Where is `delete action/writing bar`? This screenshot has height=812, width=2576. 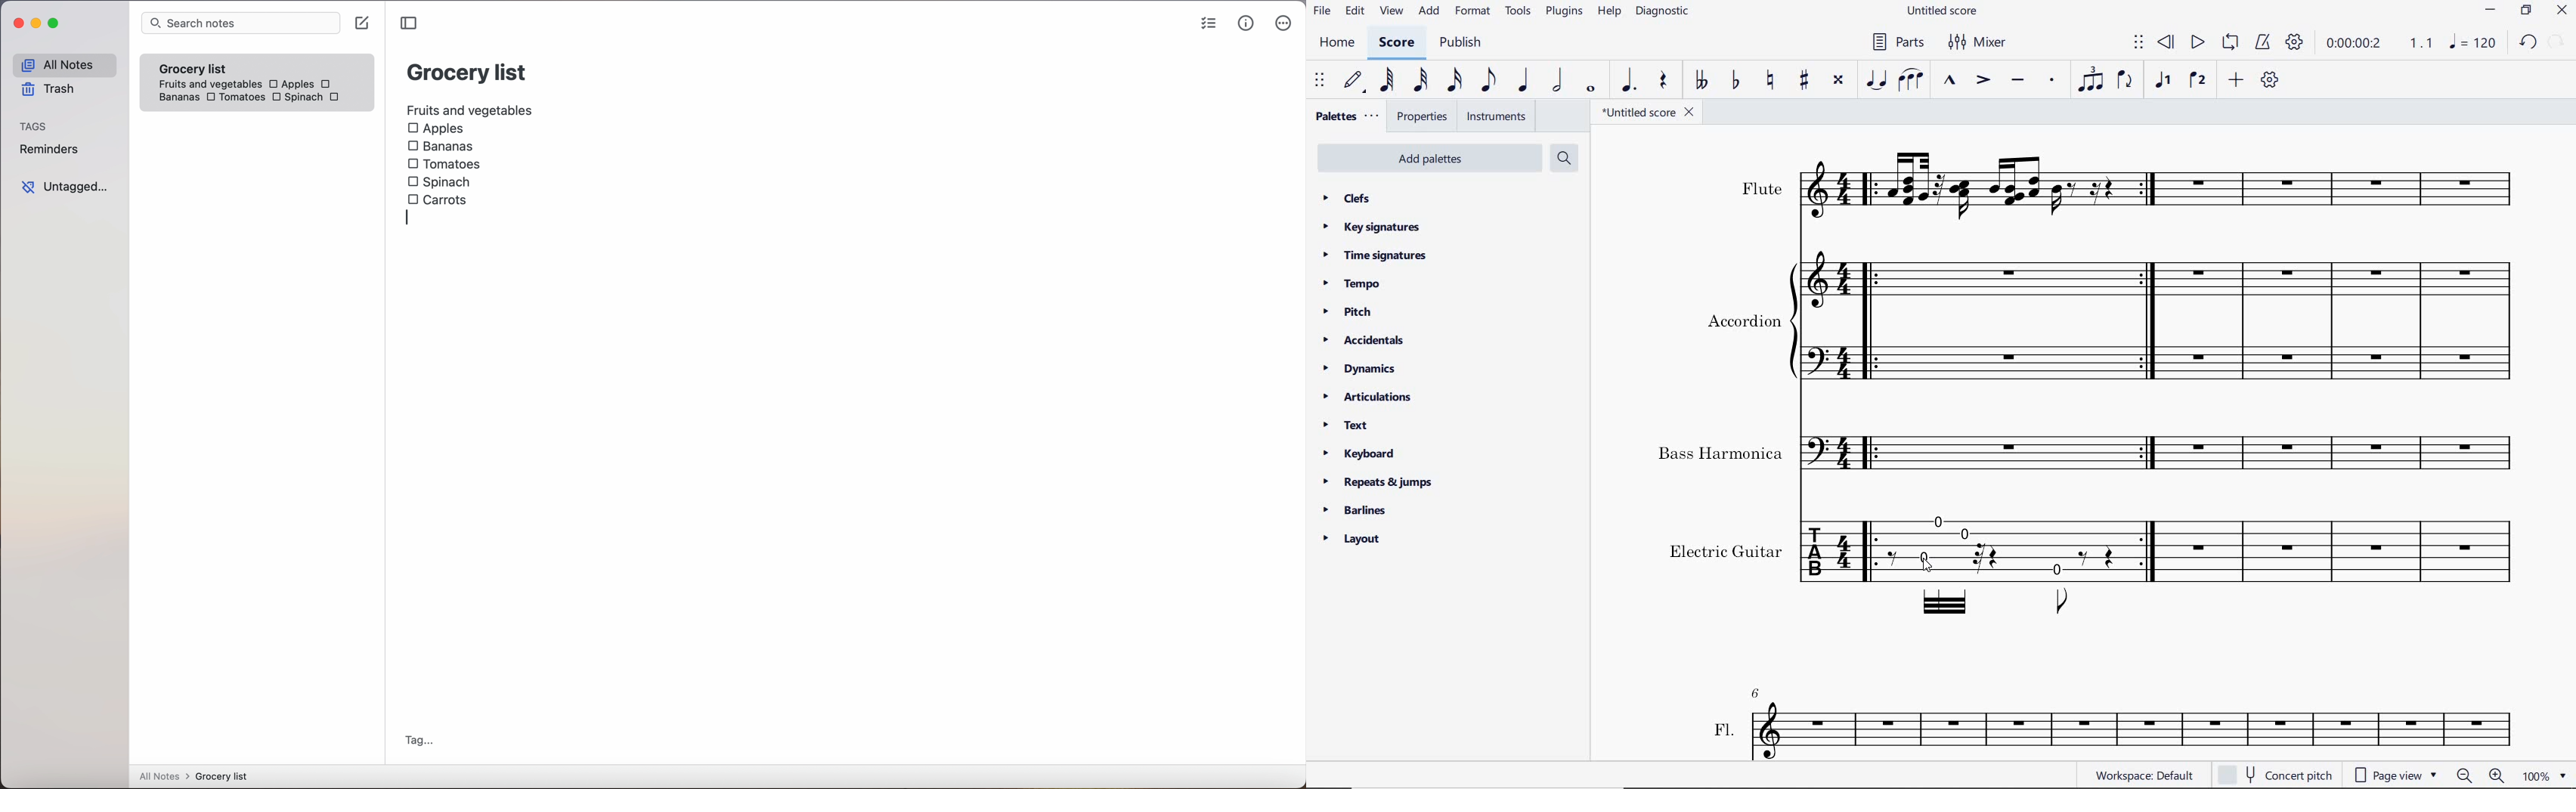 delete action/writing bar is located at coordinates (453, 219).